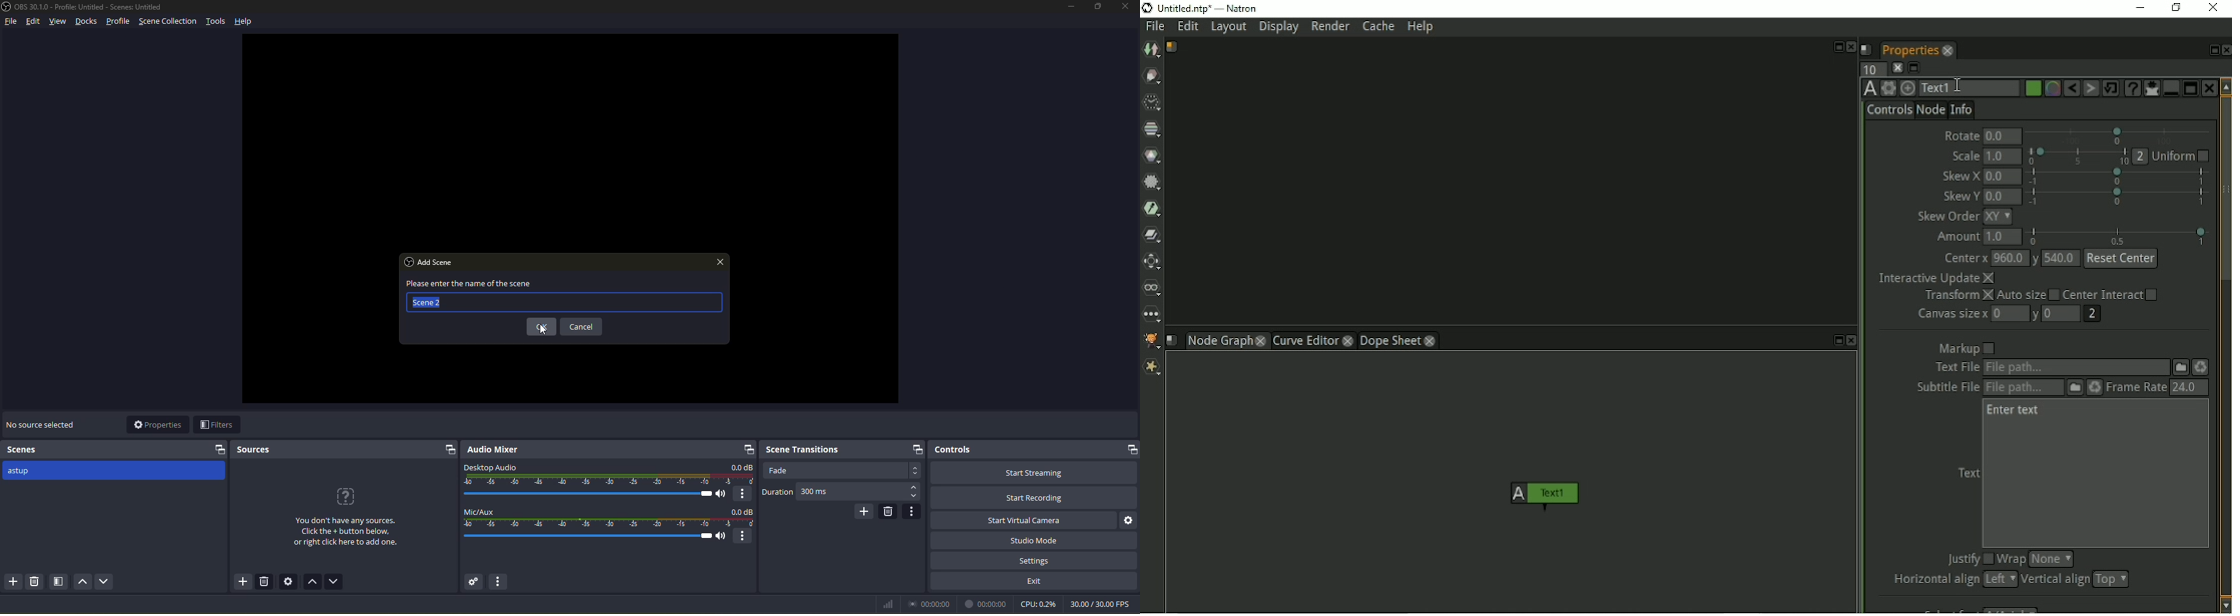  What do you see at coordinates (477, 511) in the screenshot?
I see `mic/aux` at bounding box center [477, 511].